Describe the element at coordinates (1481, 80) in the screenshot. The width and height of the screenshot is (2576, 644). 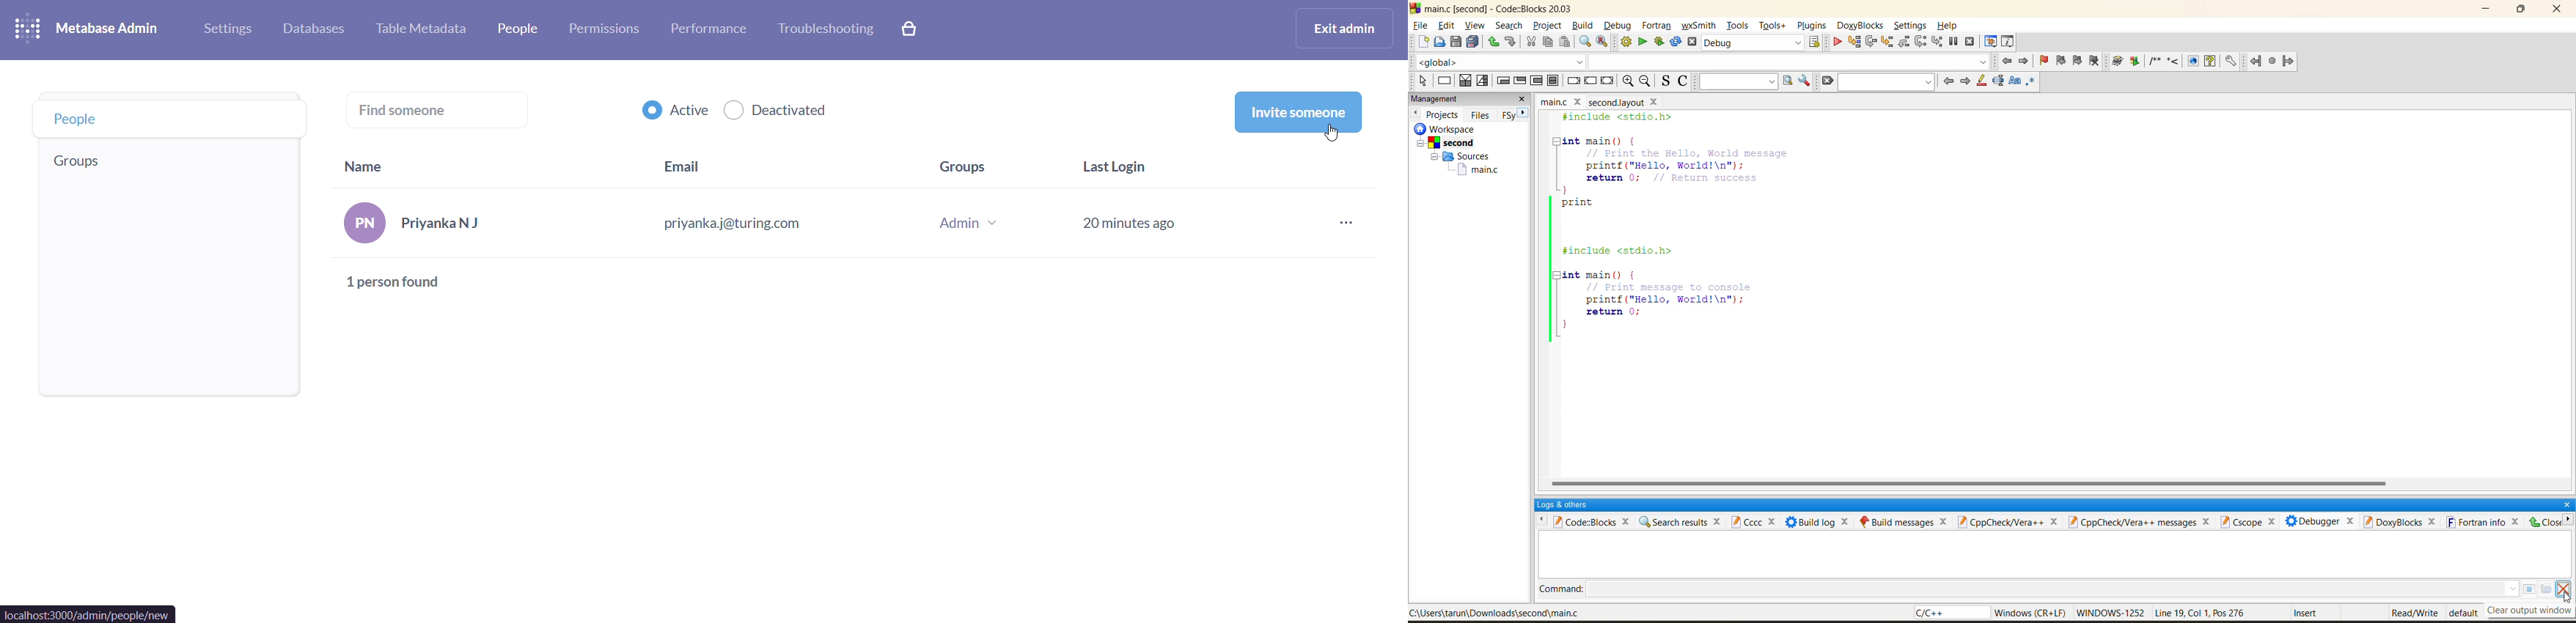
I see `selection` at that location.